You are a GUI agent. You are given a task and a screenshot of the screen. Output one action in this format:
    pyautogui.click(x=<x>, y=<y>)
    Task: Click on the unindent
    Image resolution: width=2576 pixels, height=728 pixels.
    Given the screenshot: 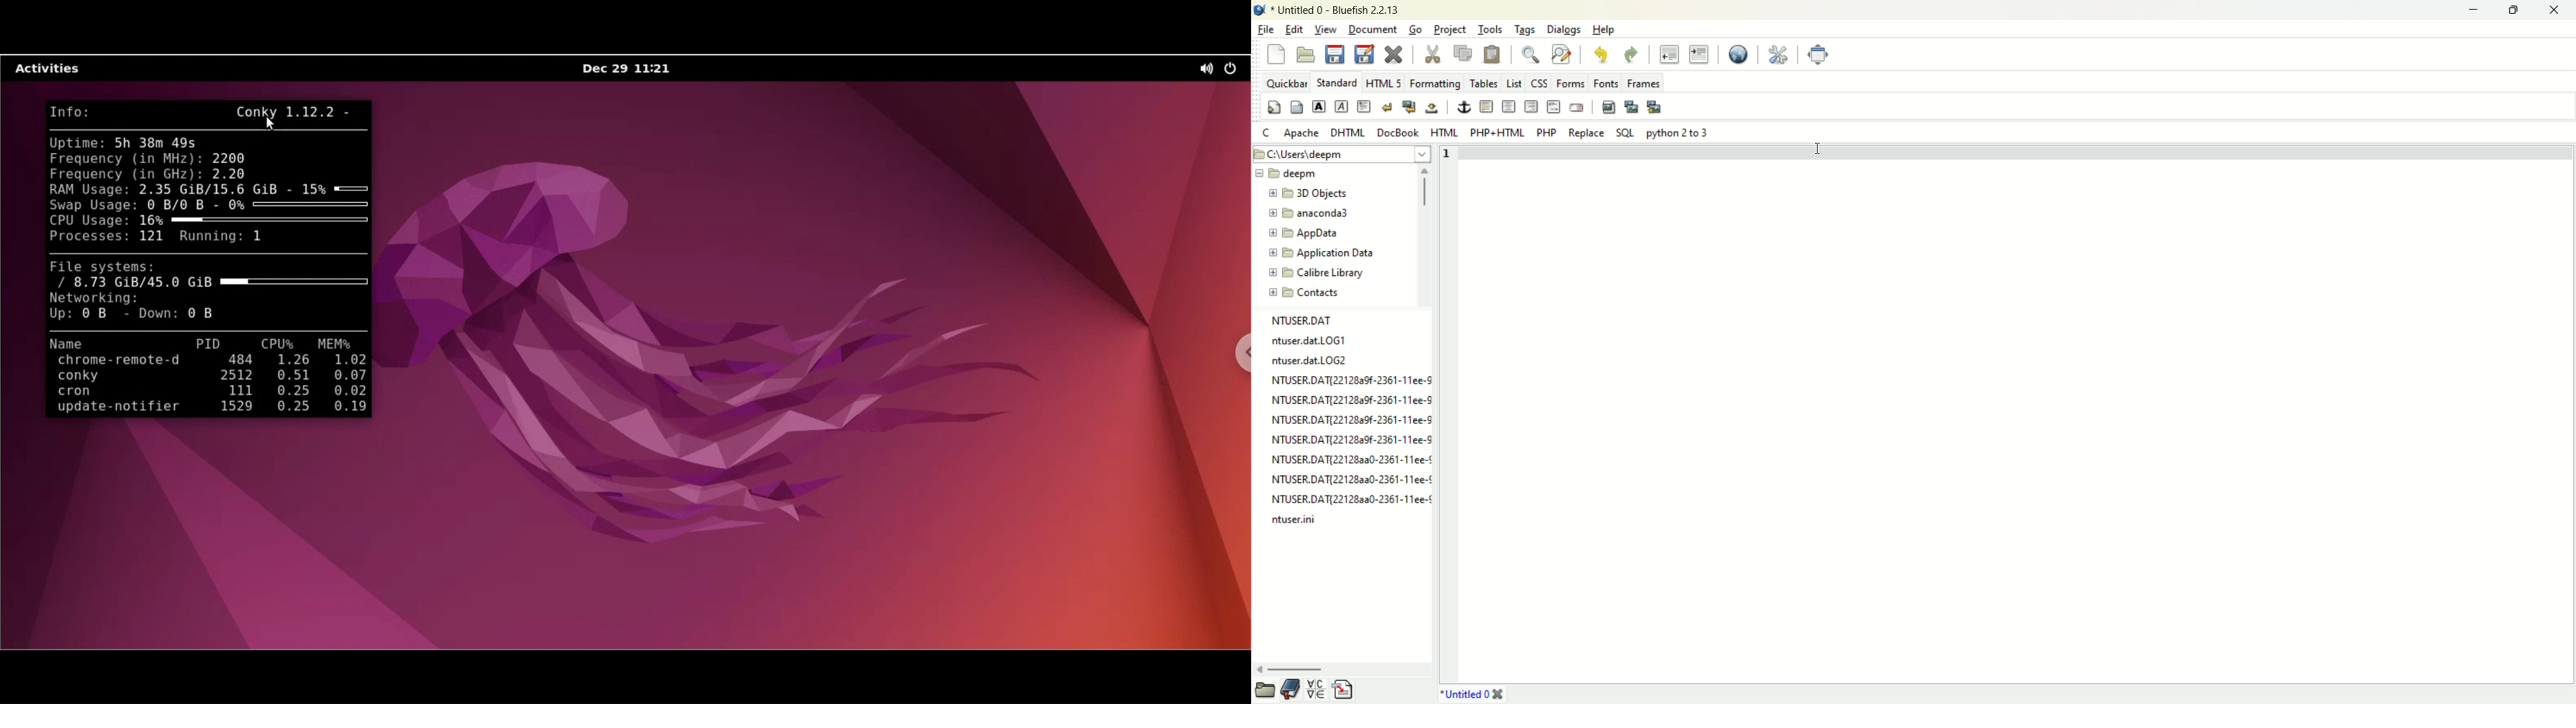 What is the action you would take?
    pyautogui.click(x=1669, y=55)
    